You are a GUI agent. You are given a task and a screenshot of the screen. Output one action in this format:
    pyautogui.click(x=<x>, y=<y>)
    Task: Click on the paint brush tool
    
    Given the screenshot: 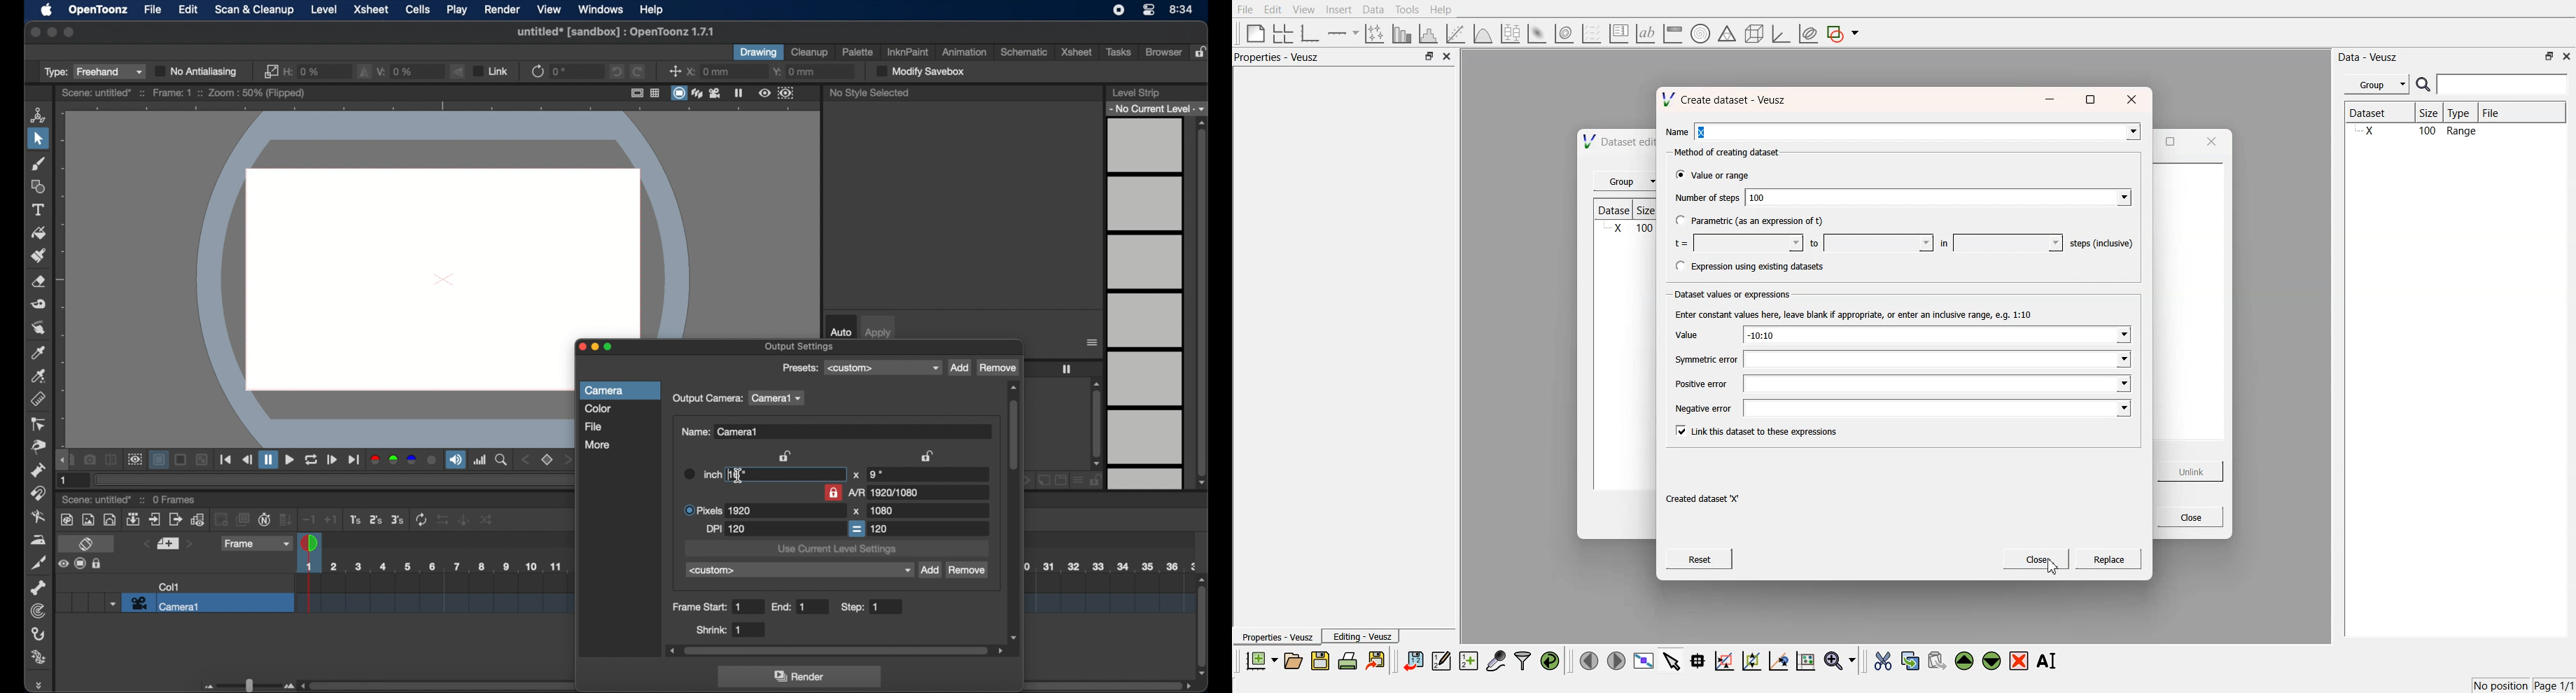 What is the action you would take?
    pyautogui.click(x=38, y=255)
    